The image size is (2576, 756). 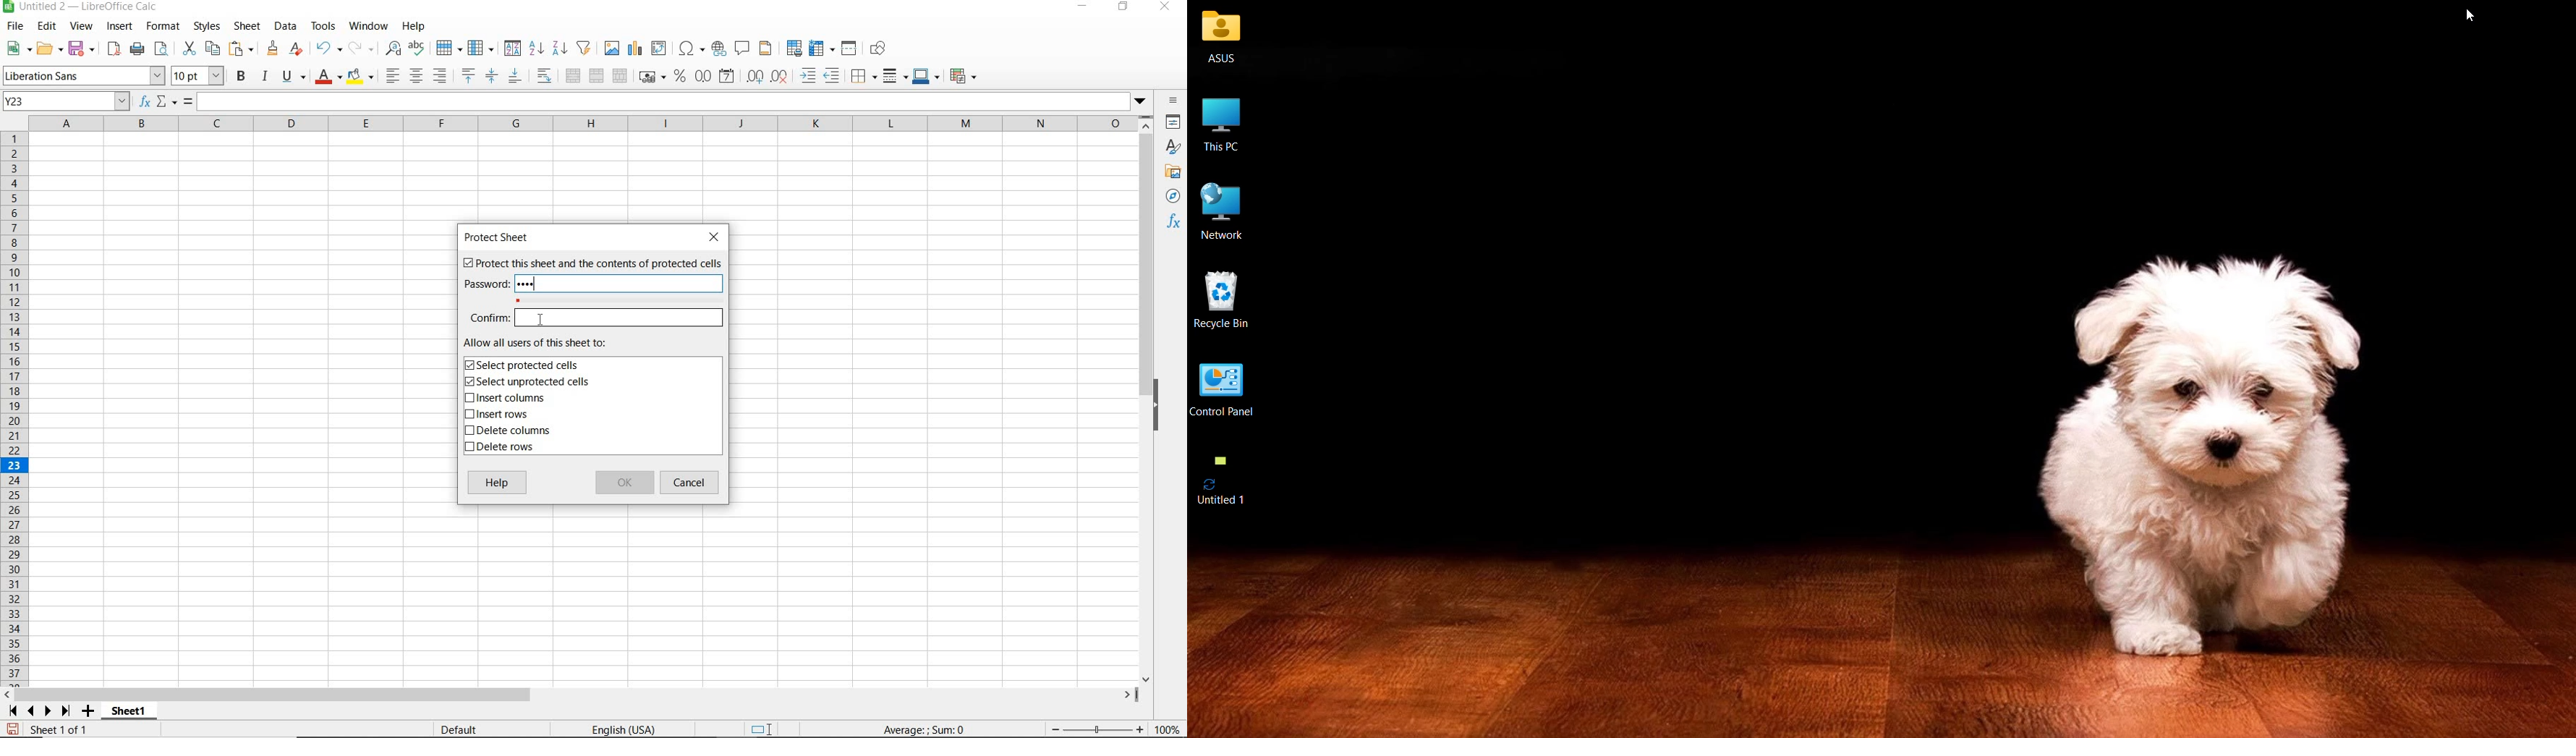 What do you see at coordinates (1084, 7) in the screenshot?
I see `MINIMIZE` at bounding box center [1084, 7].